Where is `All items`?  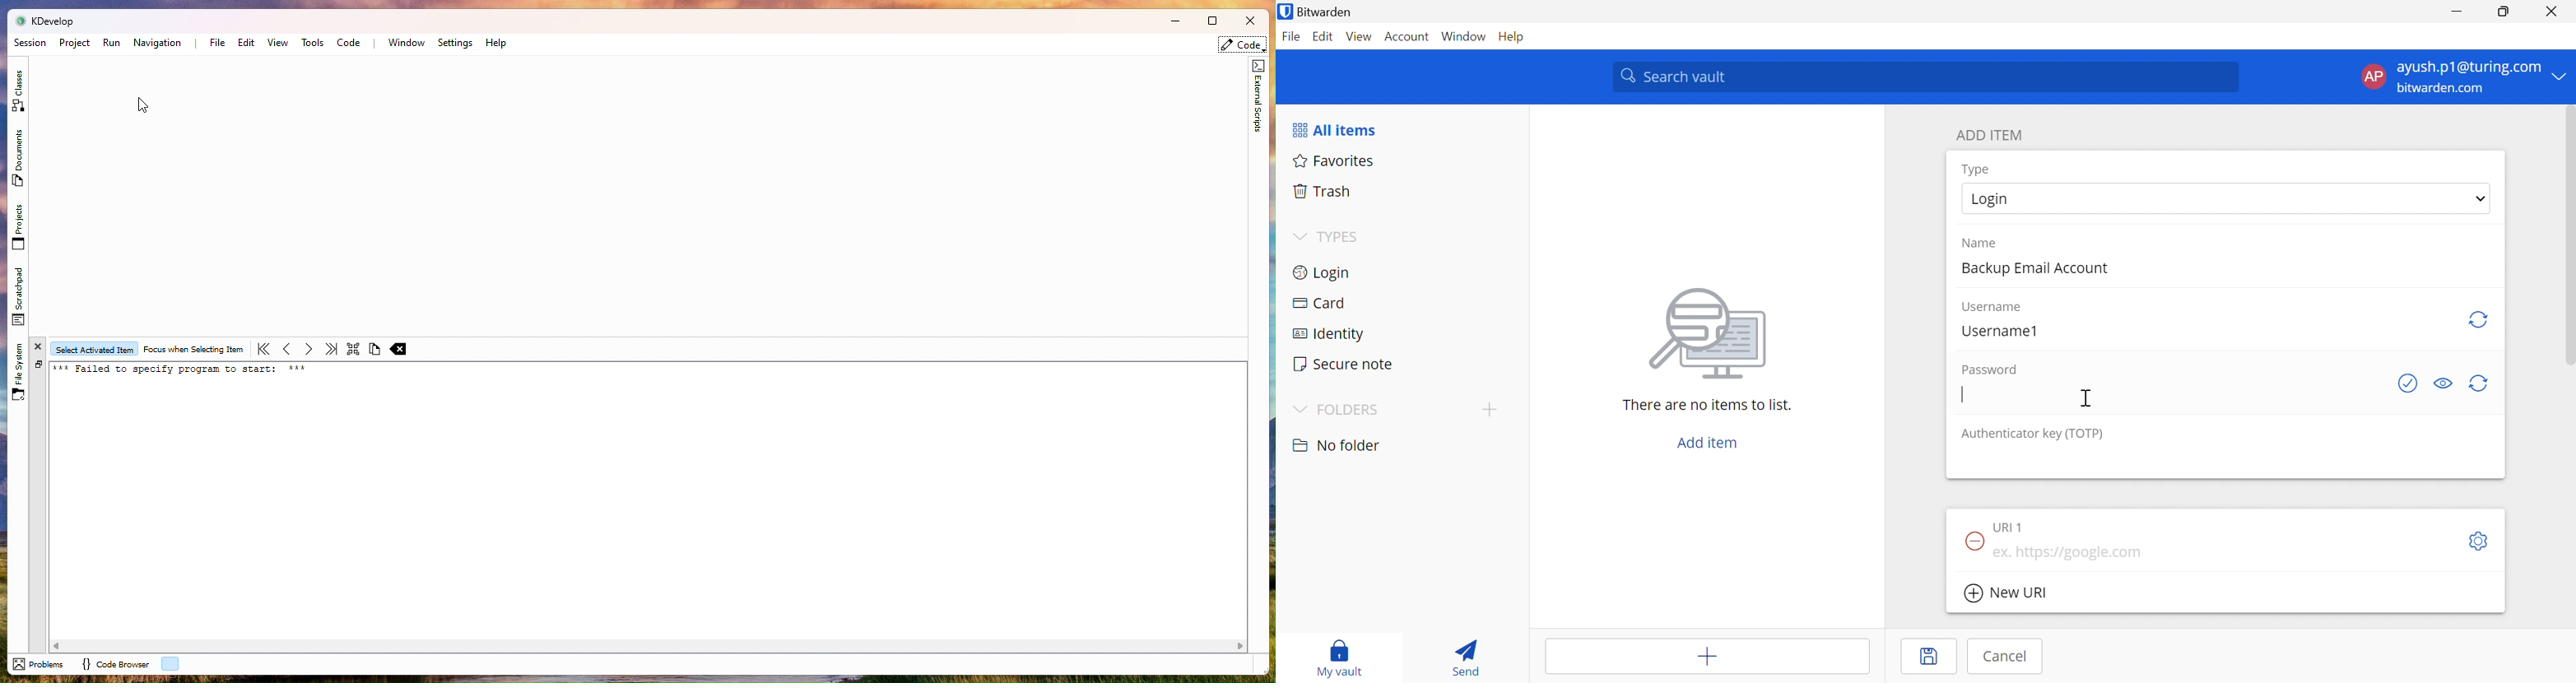
All items is located at coordinates (1336, 129).